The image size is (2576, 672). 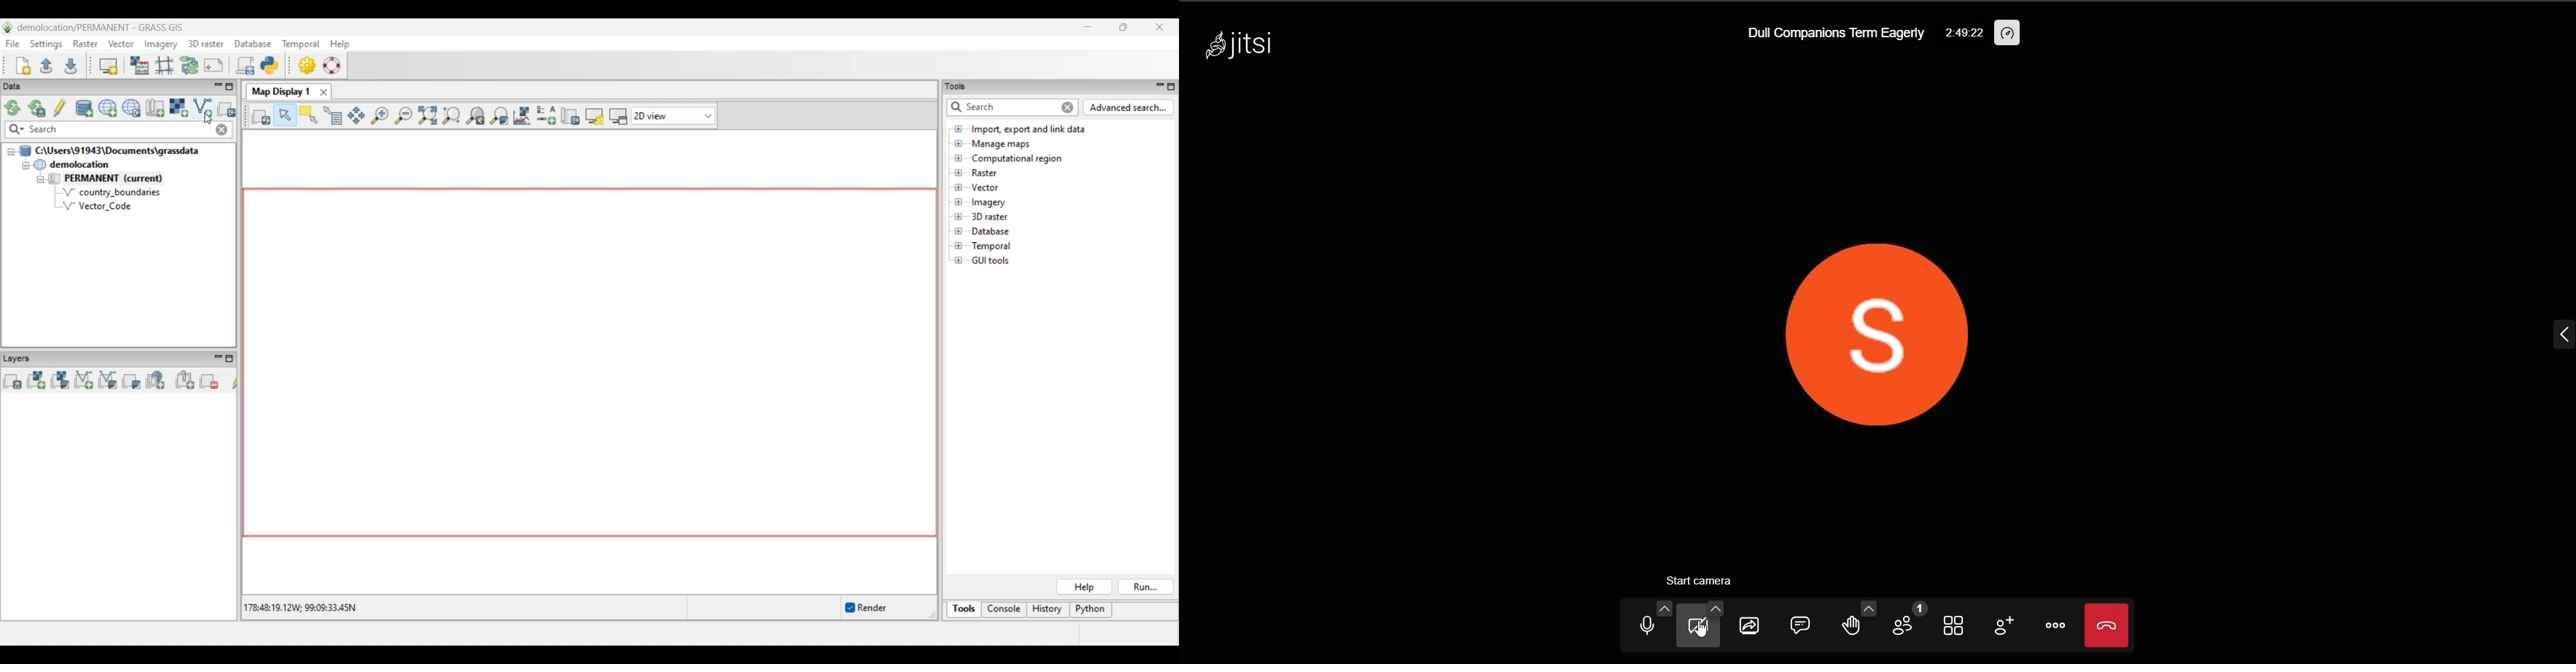 I want to click on Import vector data, current selection, so click(x=203, y=108).